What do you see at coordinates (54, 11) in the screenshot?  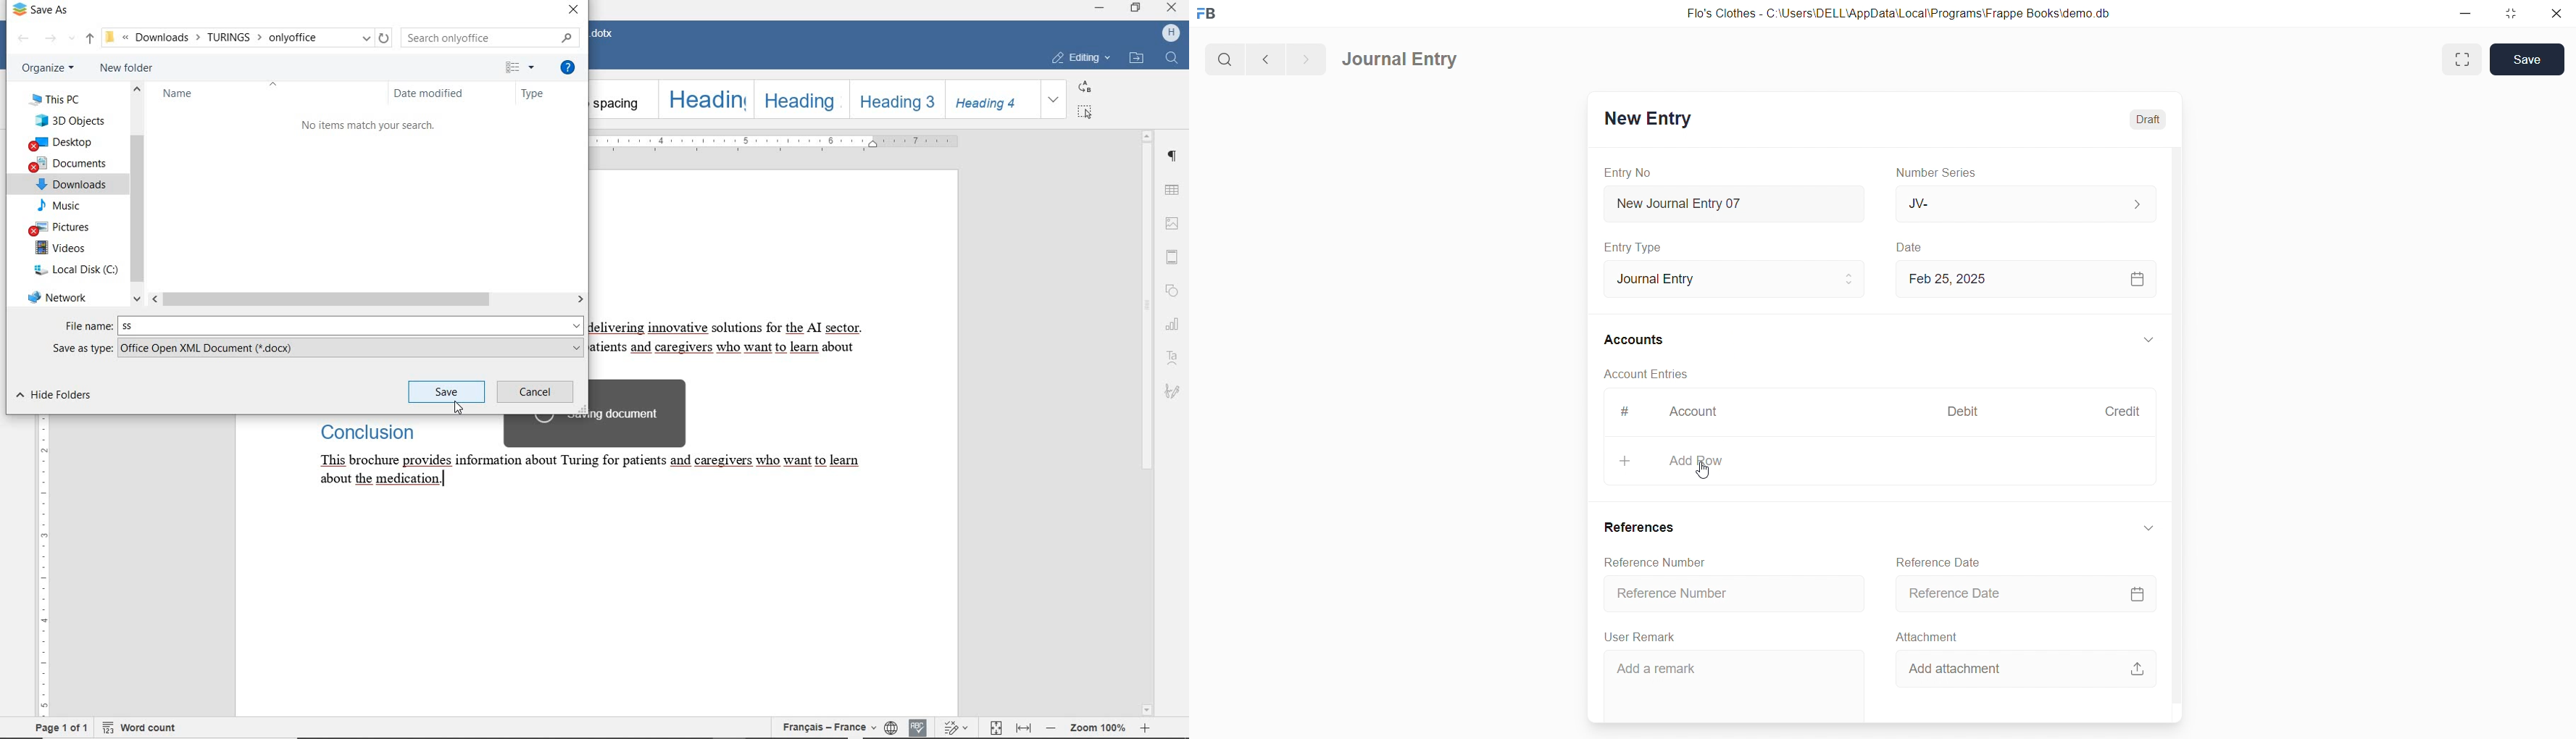 I see `SAVE AS` at bounding box center [54, 11].